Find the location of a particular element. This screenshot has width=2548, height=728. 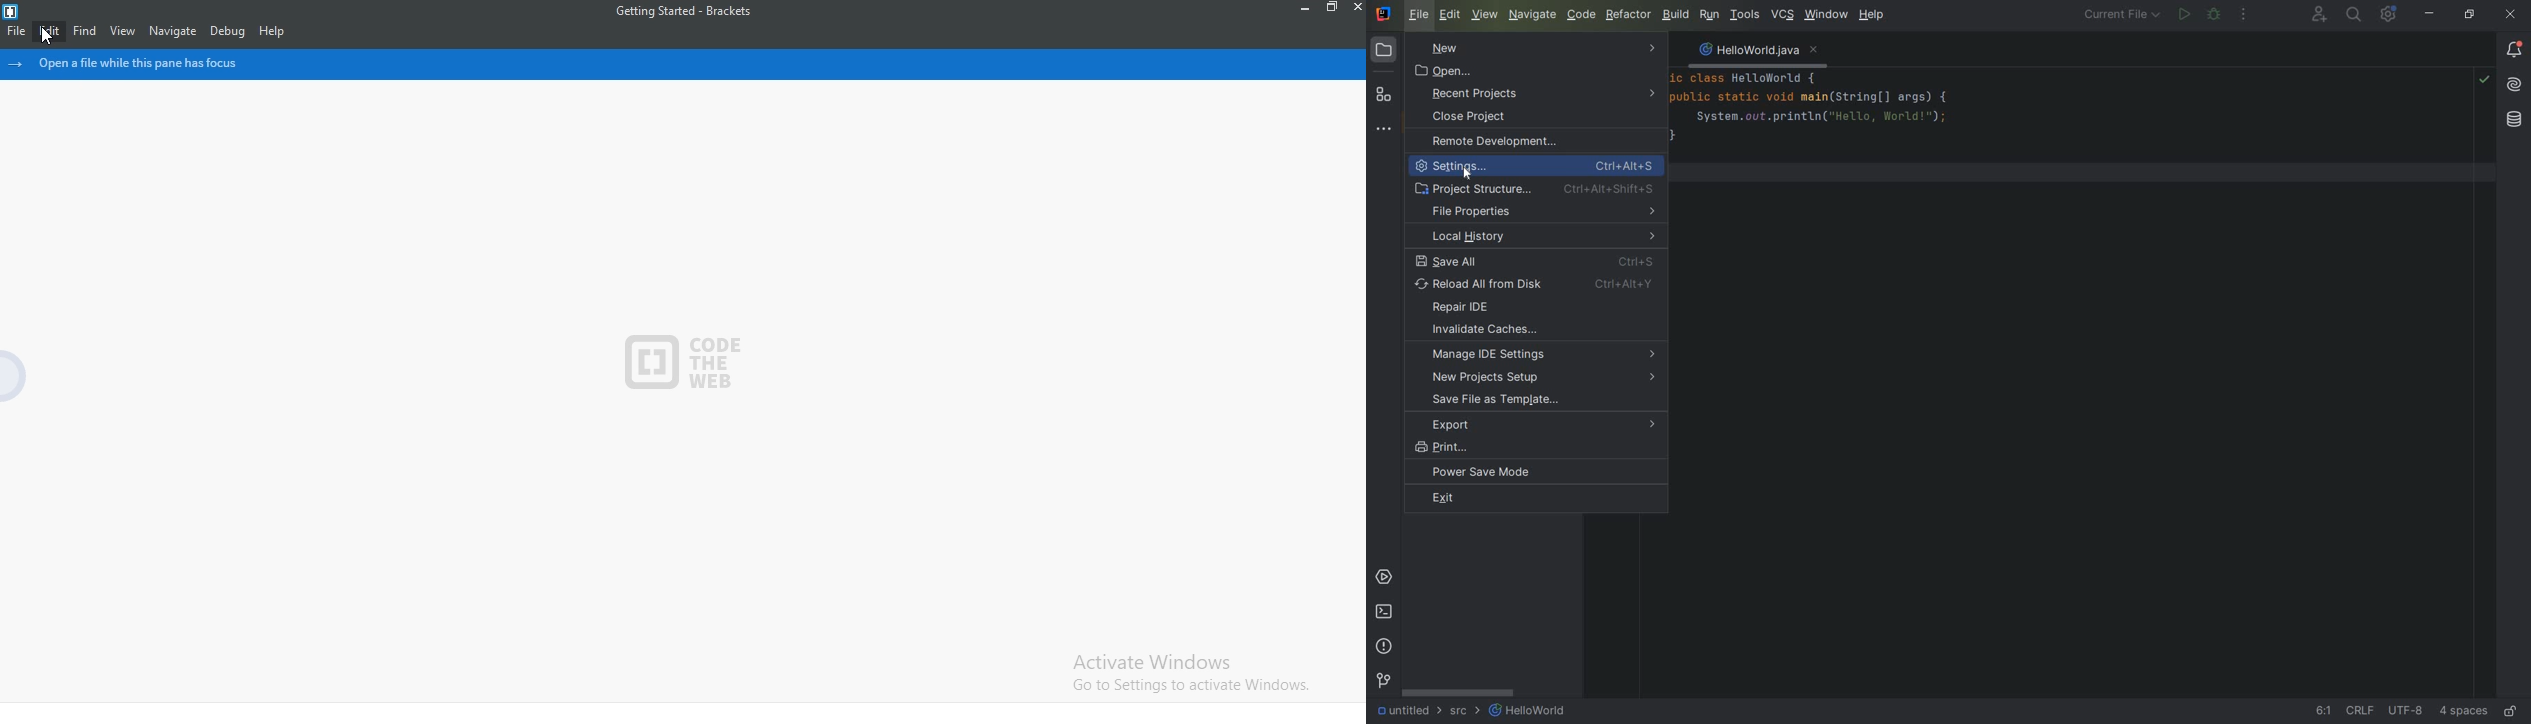

edit or read only mode is located at coordinates (2514, 709).